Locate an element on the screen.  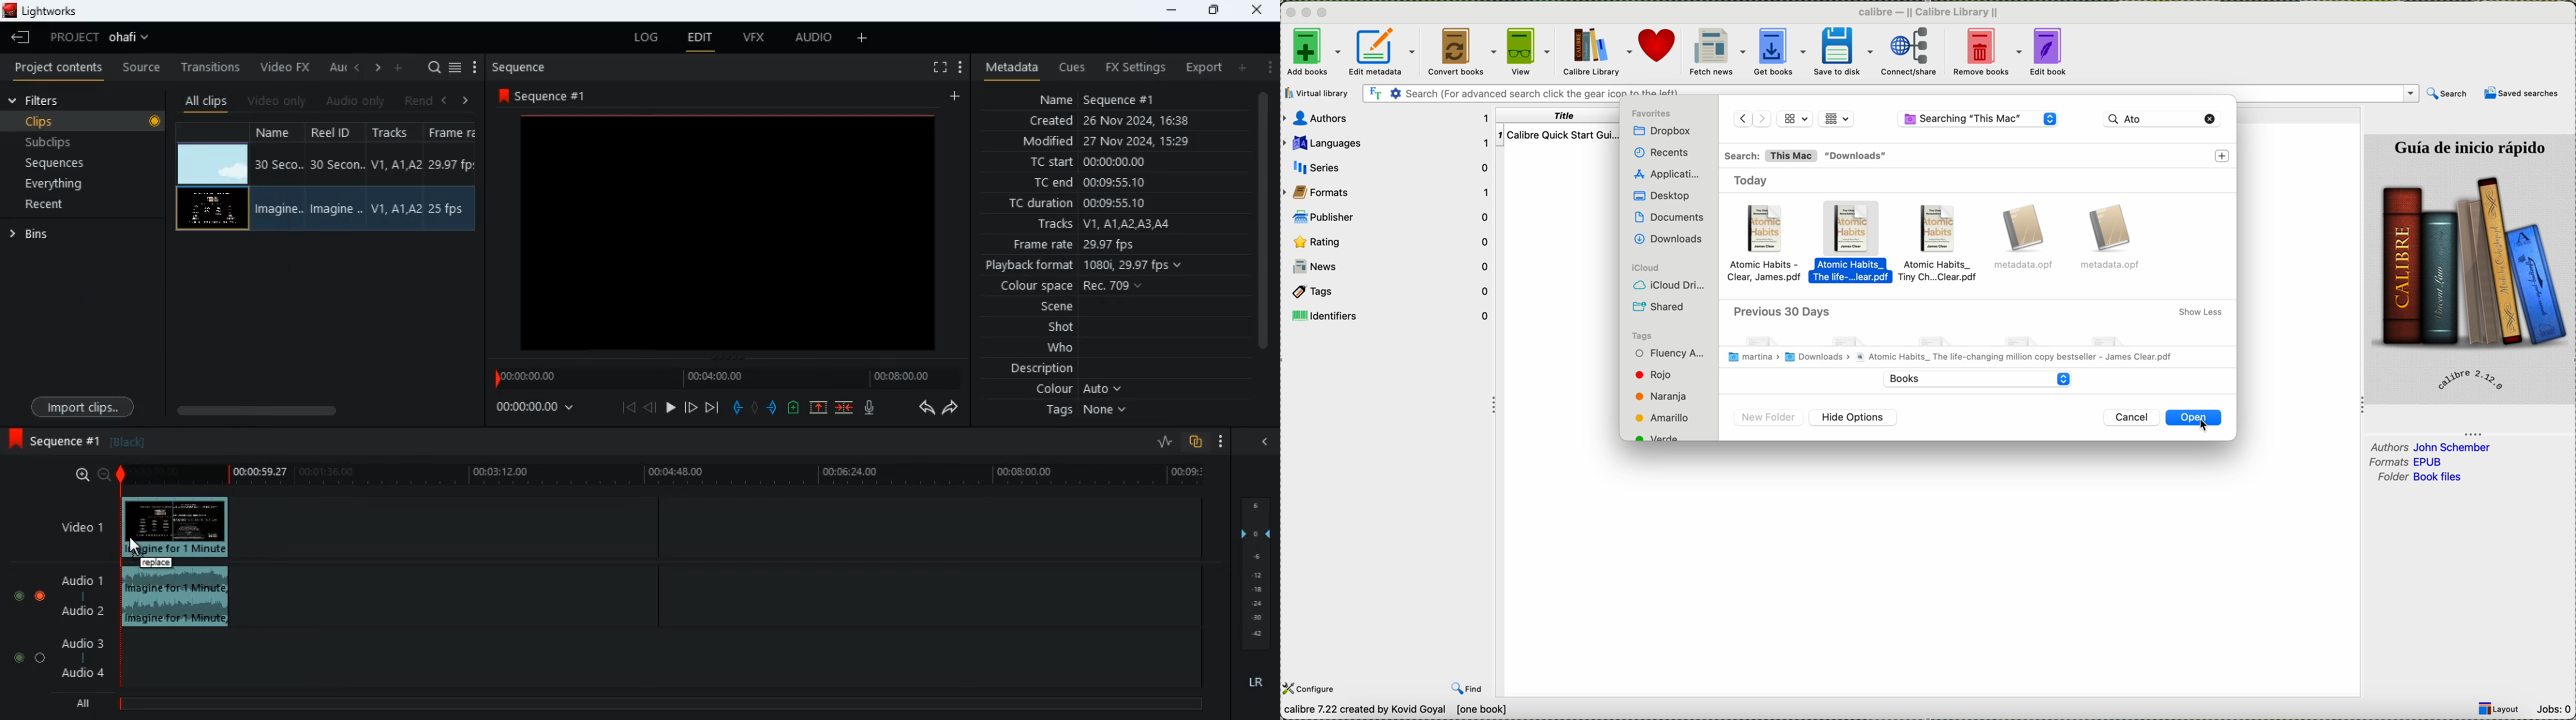
authors is located at coordinates (2432, 447).